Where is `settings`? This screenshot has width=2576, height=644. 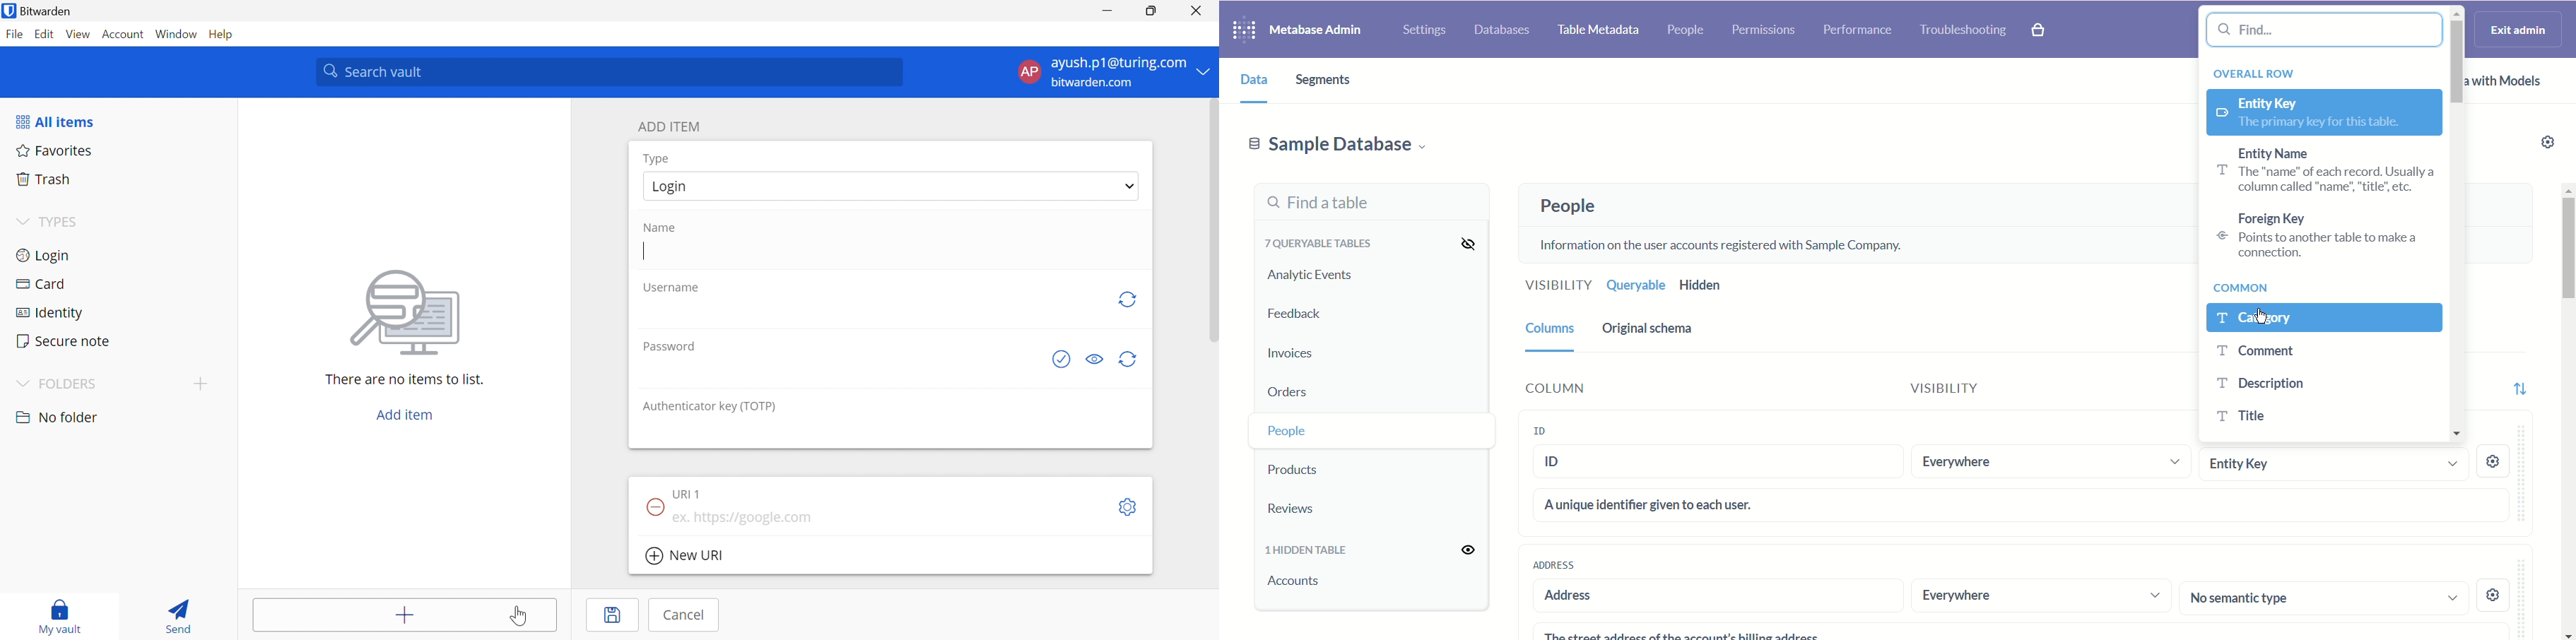
settings is located at coordinates (2495, 592).